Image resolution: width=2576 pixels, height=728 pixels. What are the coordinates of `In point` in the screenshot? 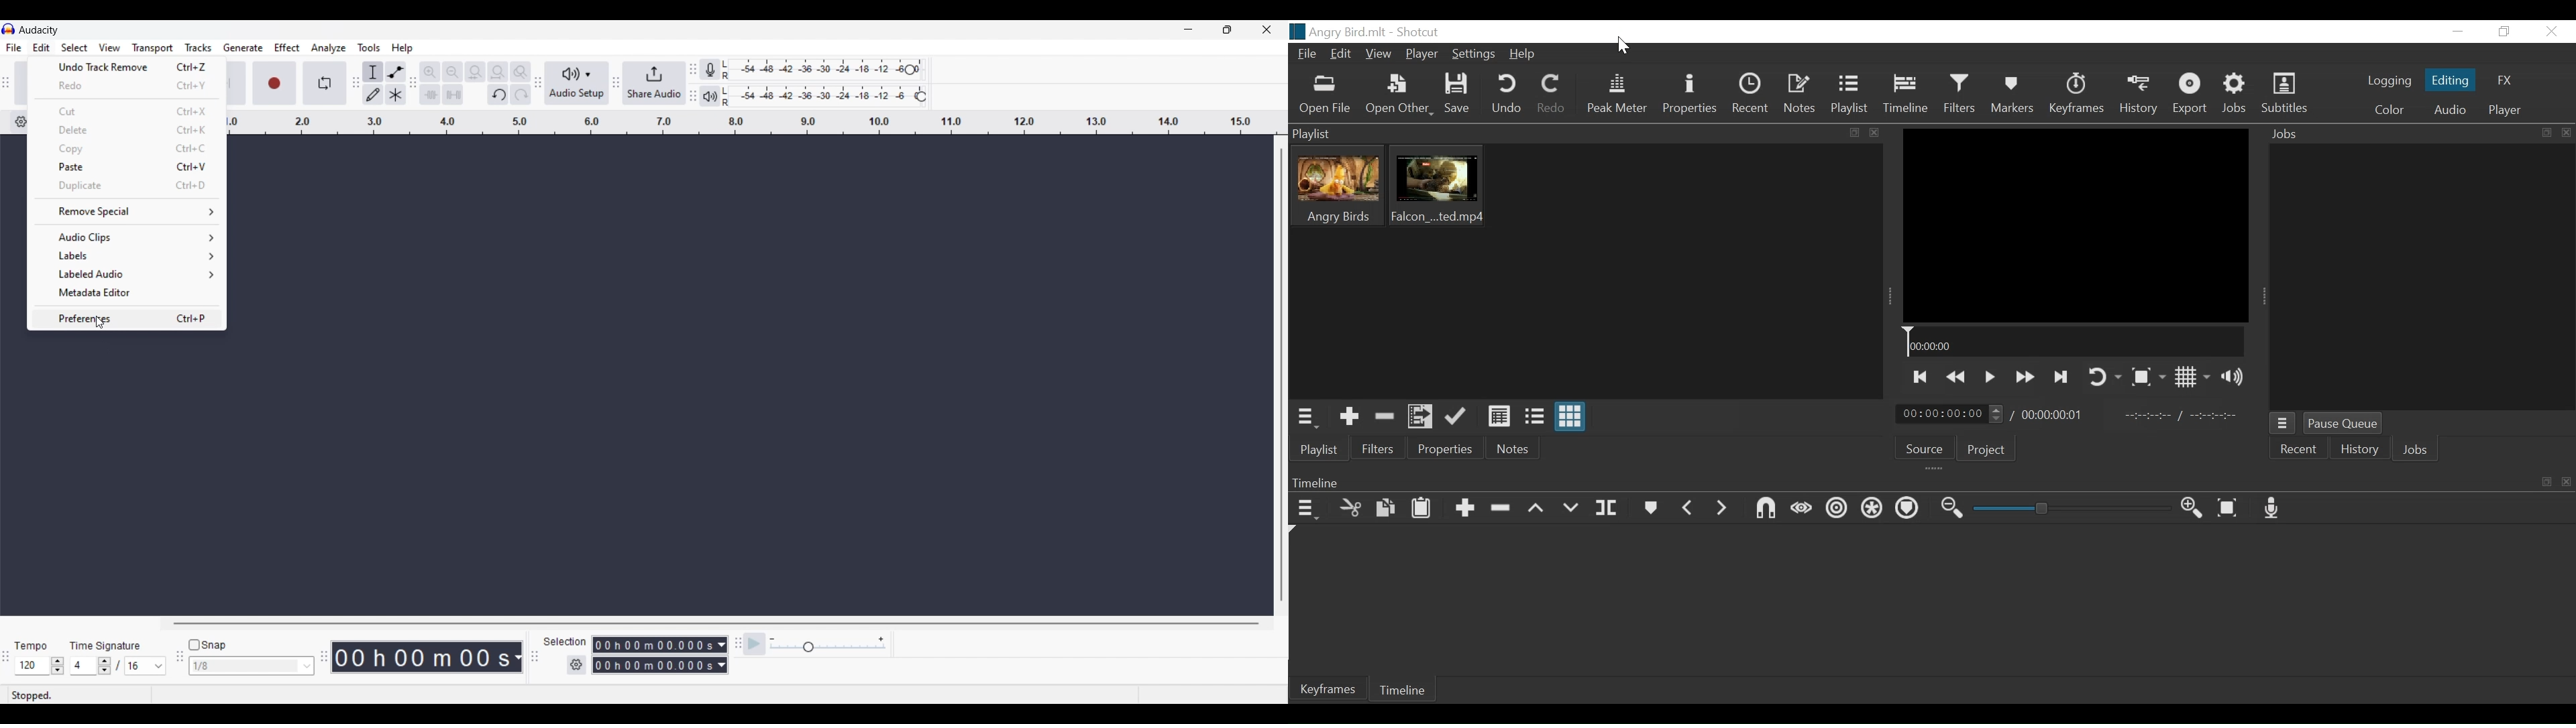 It's located at (2185, 415).